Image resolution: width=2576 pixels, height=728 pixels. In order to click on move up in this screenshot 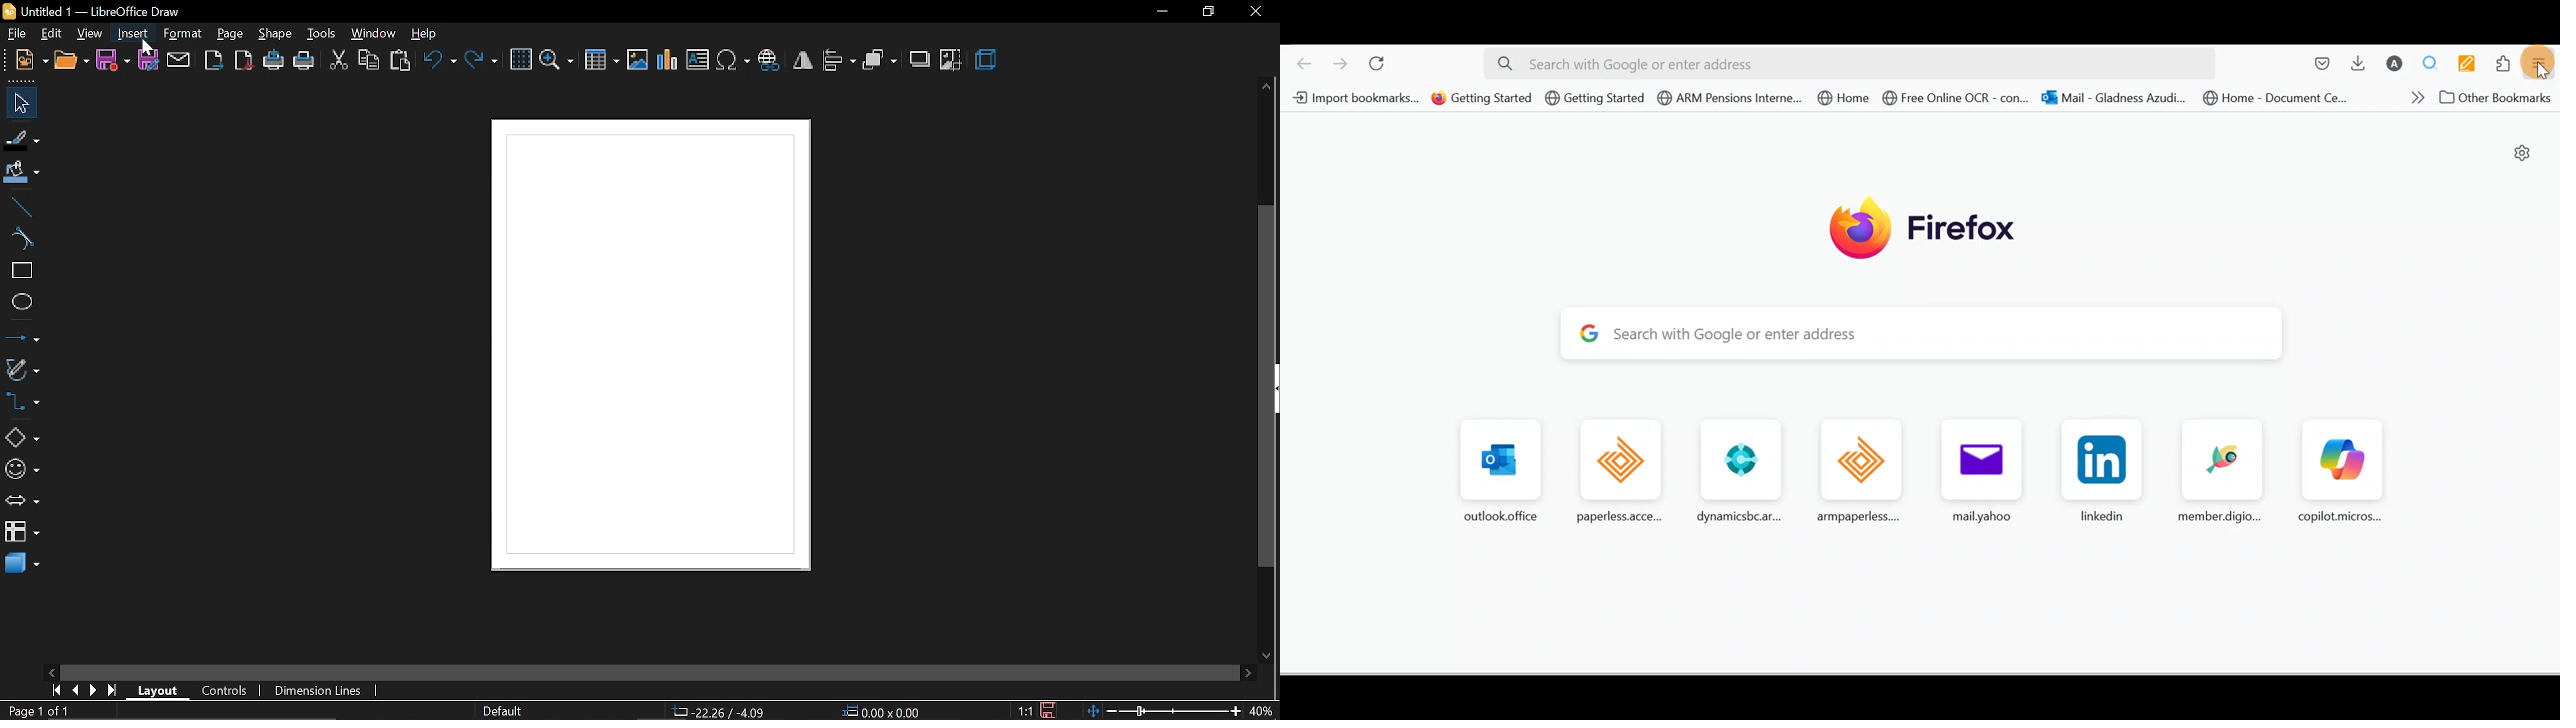, I will do `click(1268, 88)`.